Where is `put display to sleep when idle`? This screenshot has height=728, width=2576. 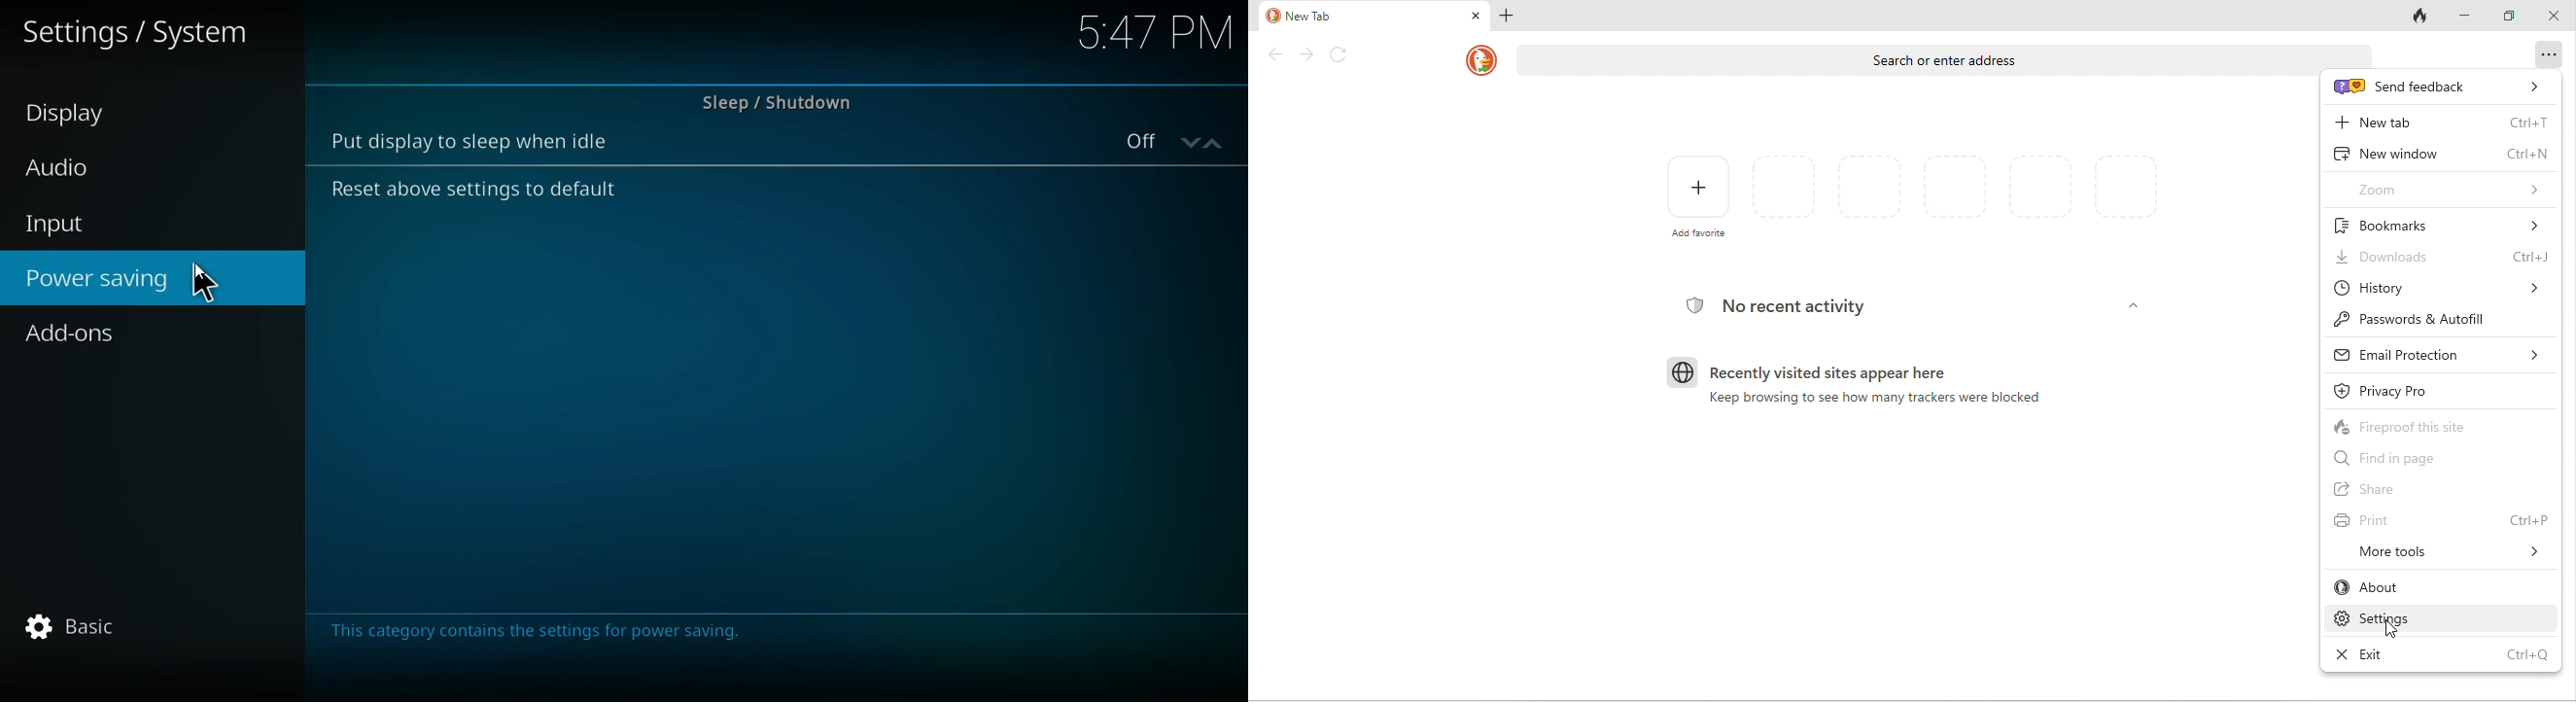 put display to sleep when idle is located at coordinates (479, 141).